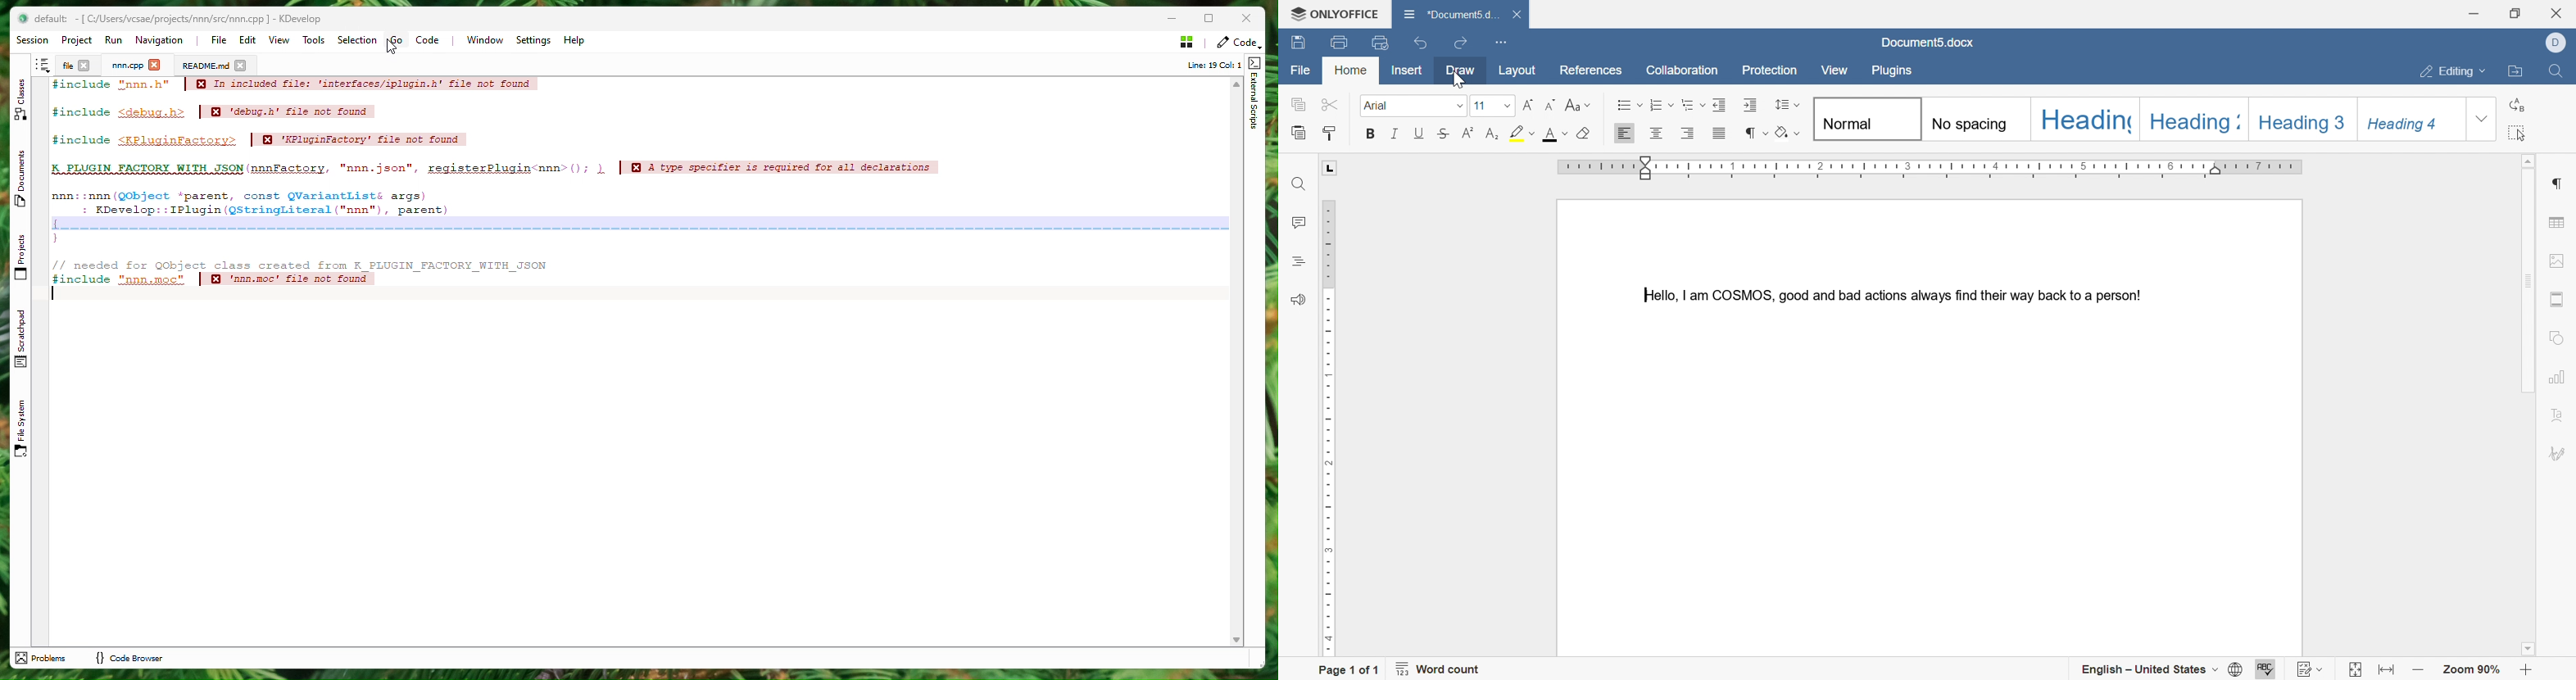 The height and width of the screenshot is (700, 2576). What do you see at coordinates (2563, 260) in the screenshot?
I see `image settings` at bounding box center [2563, 260].